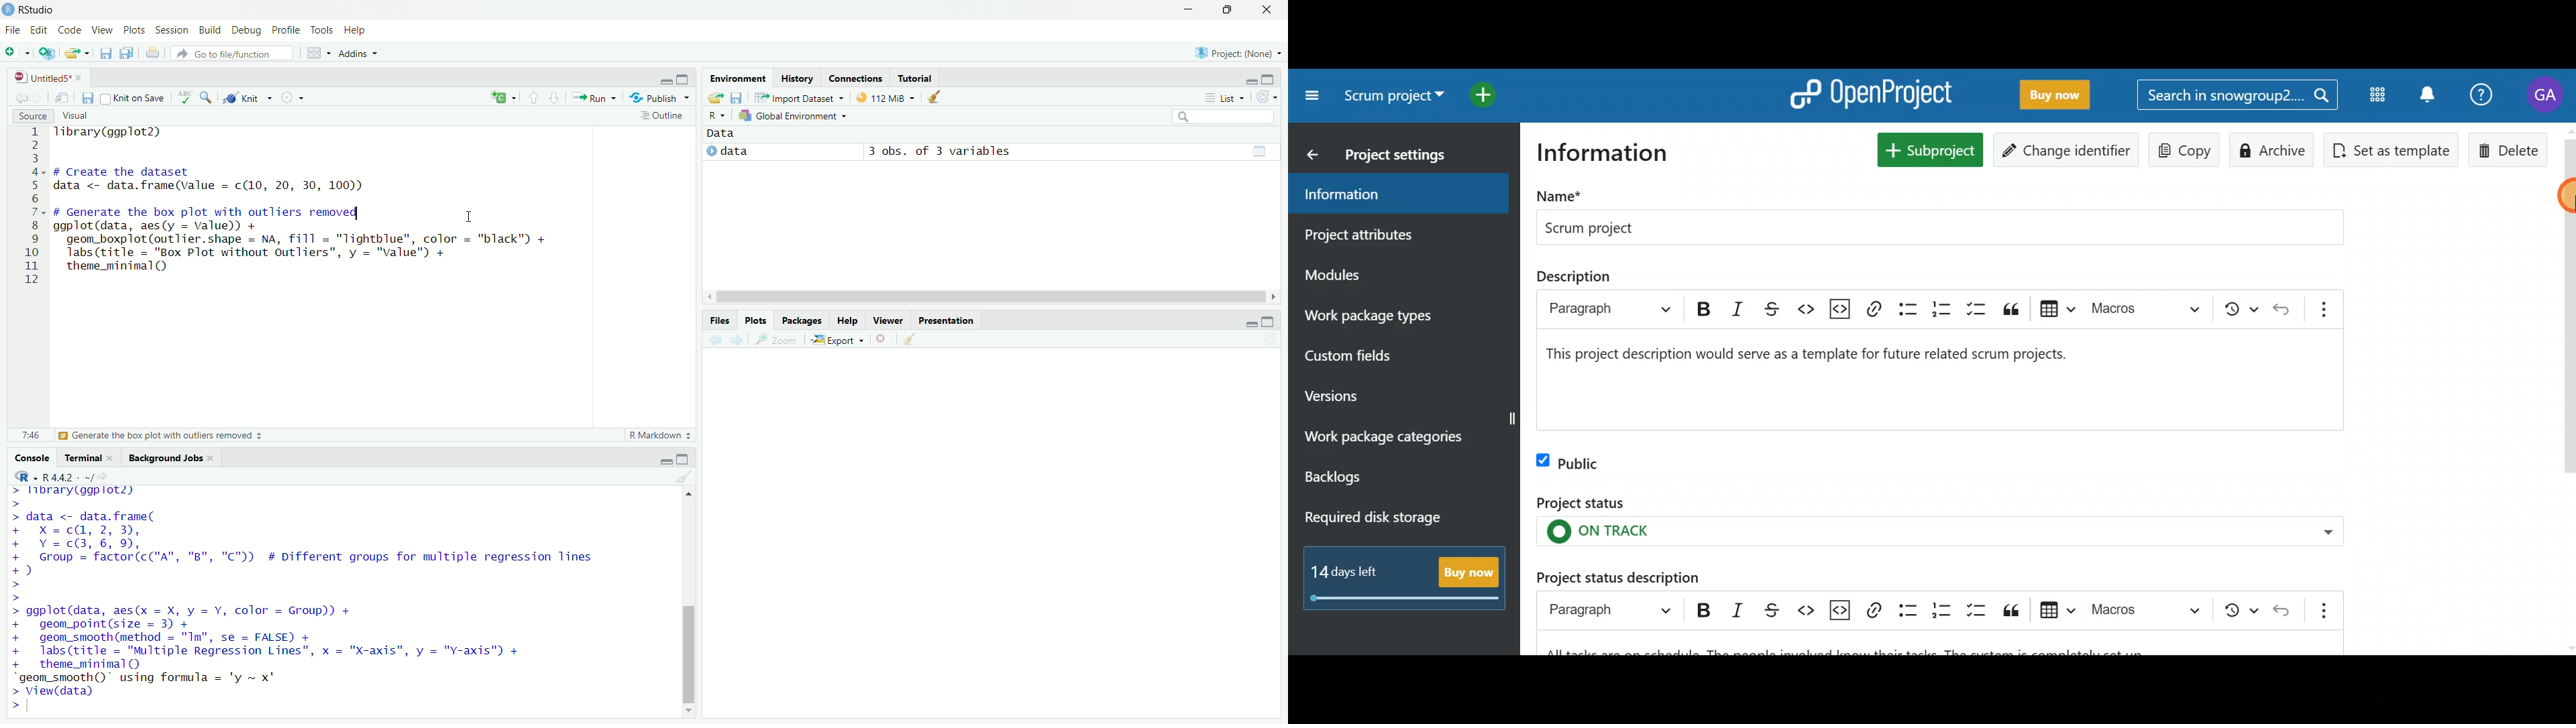 The width and height of the screenshot is (2576, 728). Describe the element at coordinates (1243, 80) in the screenshot. I see `minimise` at that location.